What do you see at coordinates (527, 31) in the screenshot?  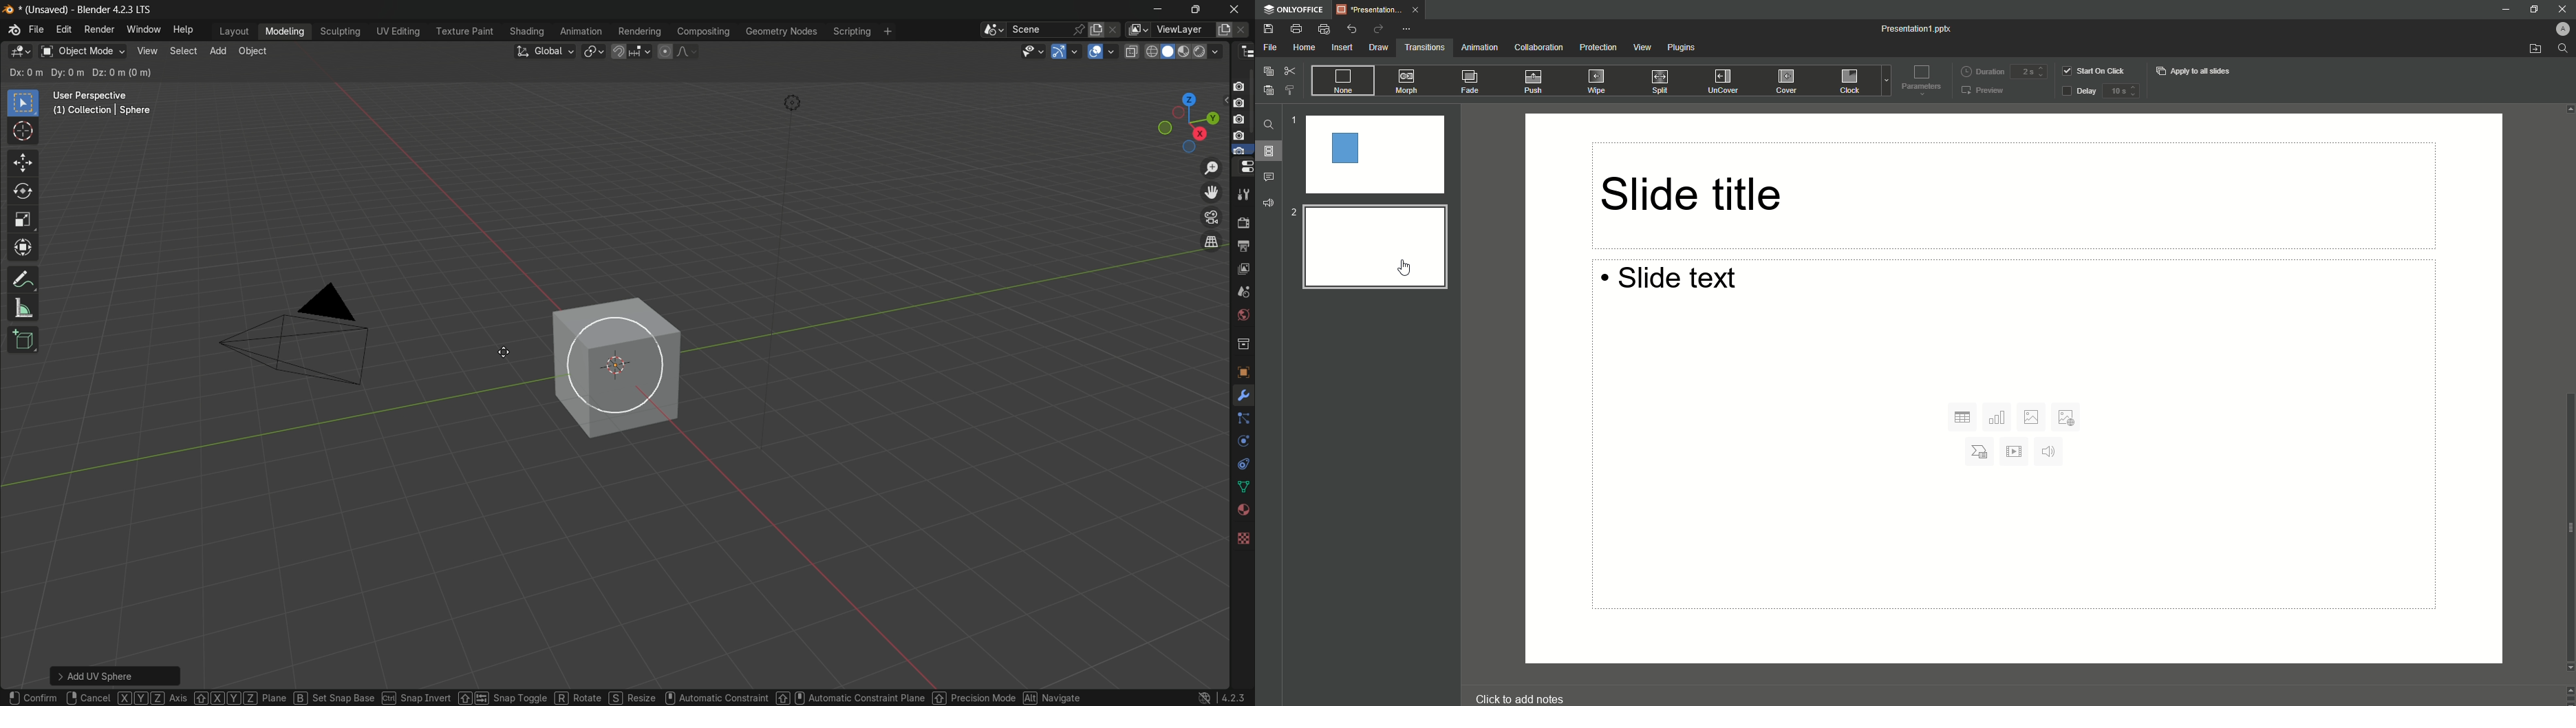 I see `shading menu` at bounding box center [527, 31].